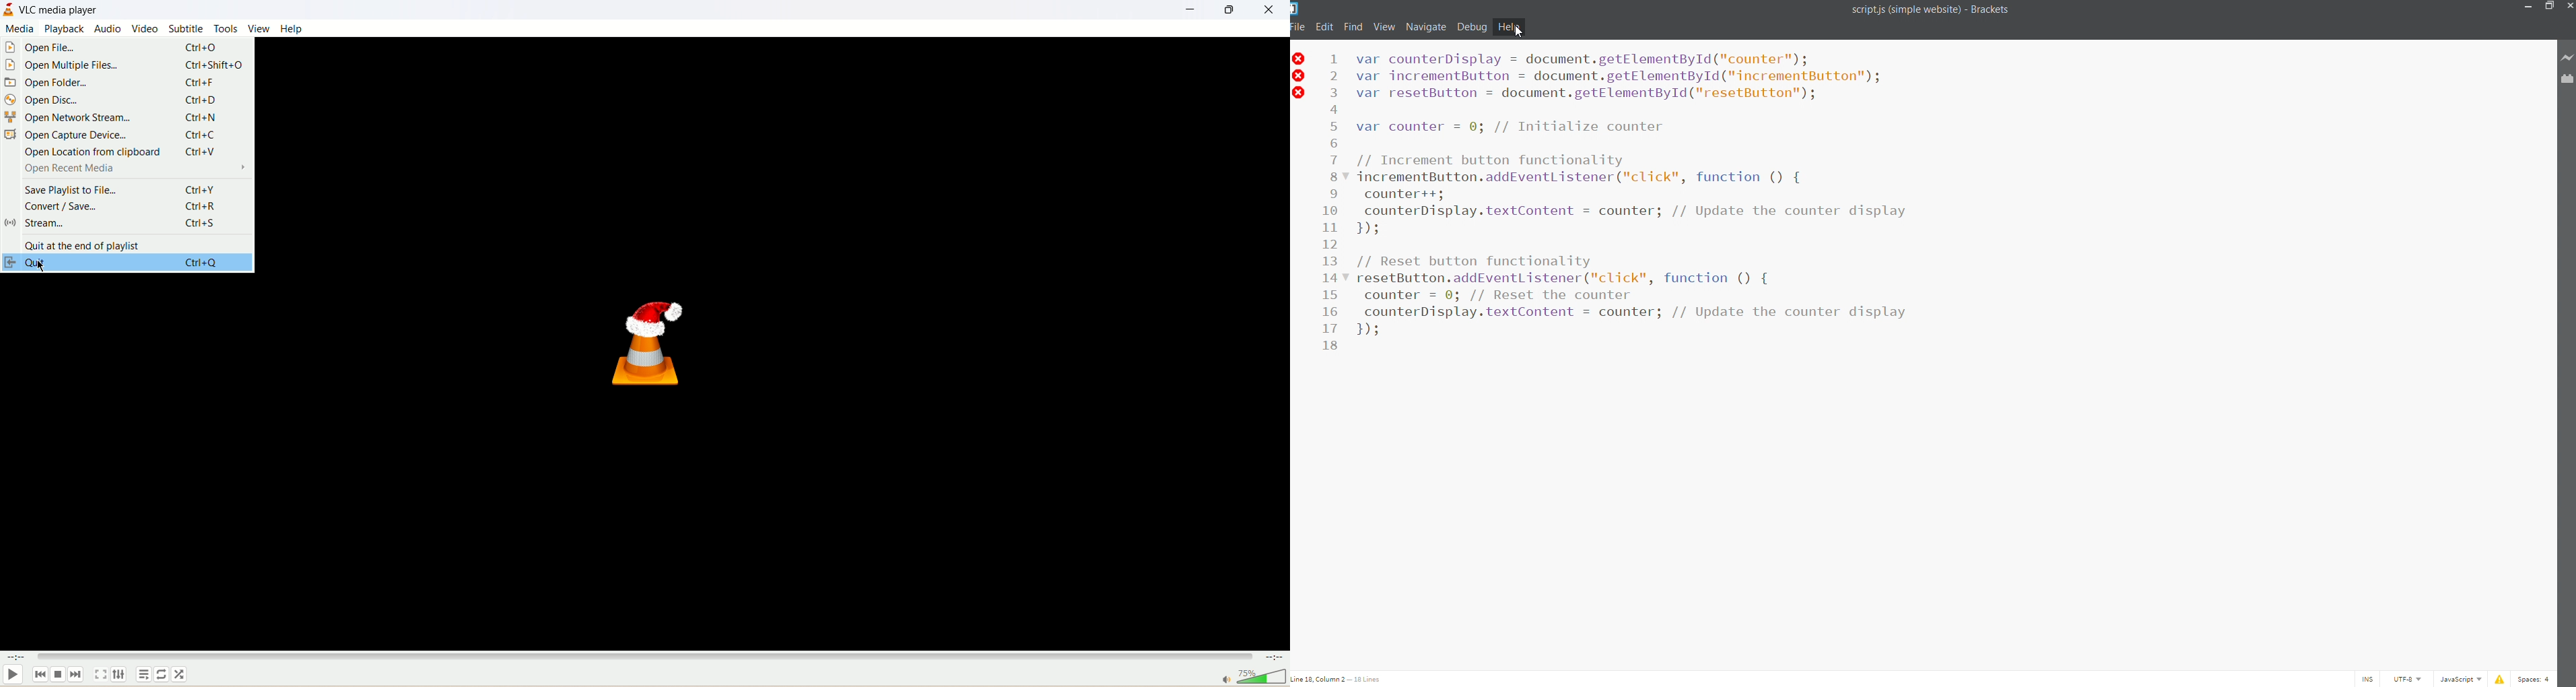 Image resolution: width=2576 pixels, height=700 pixels. Describe the element at coordinates (2535, 680) in the screenshot. I see `space count ` at that location.